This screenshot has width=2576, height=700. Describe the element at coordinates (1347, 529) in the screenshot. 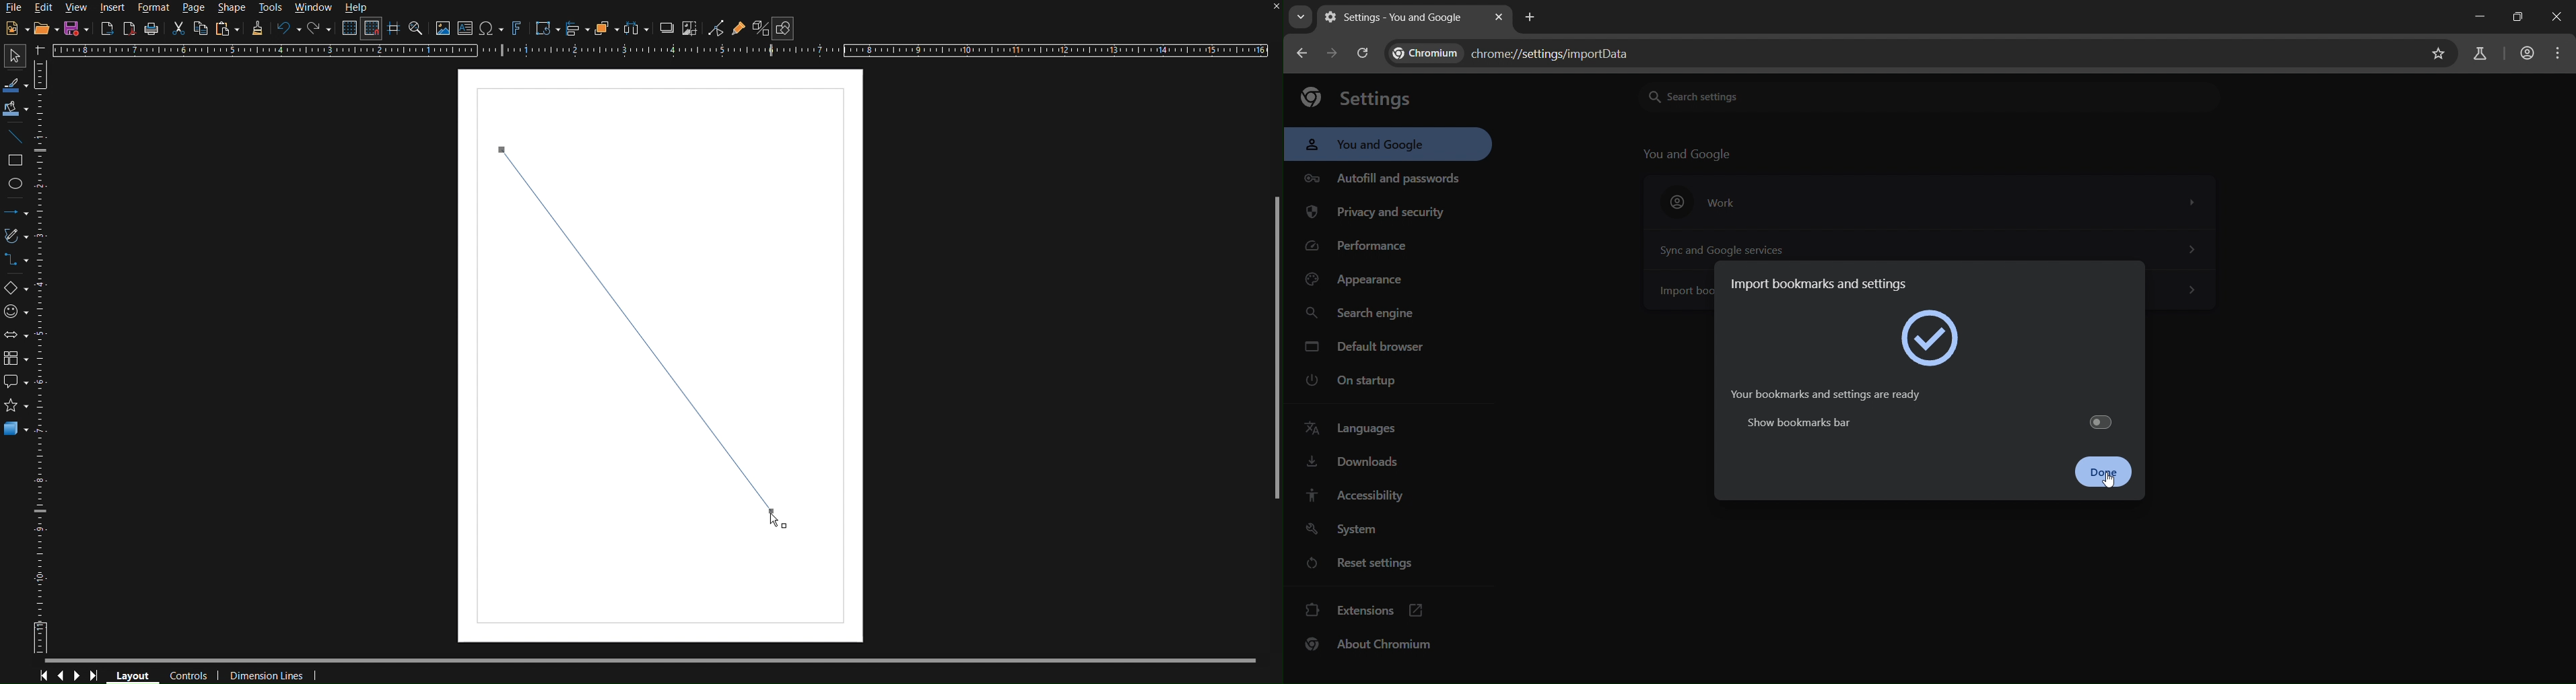

I see `ystem` at that location.